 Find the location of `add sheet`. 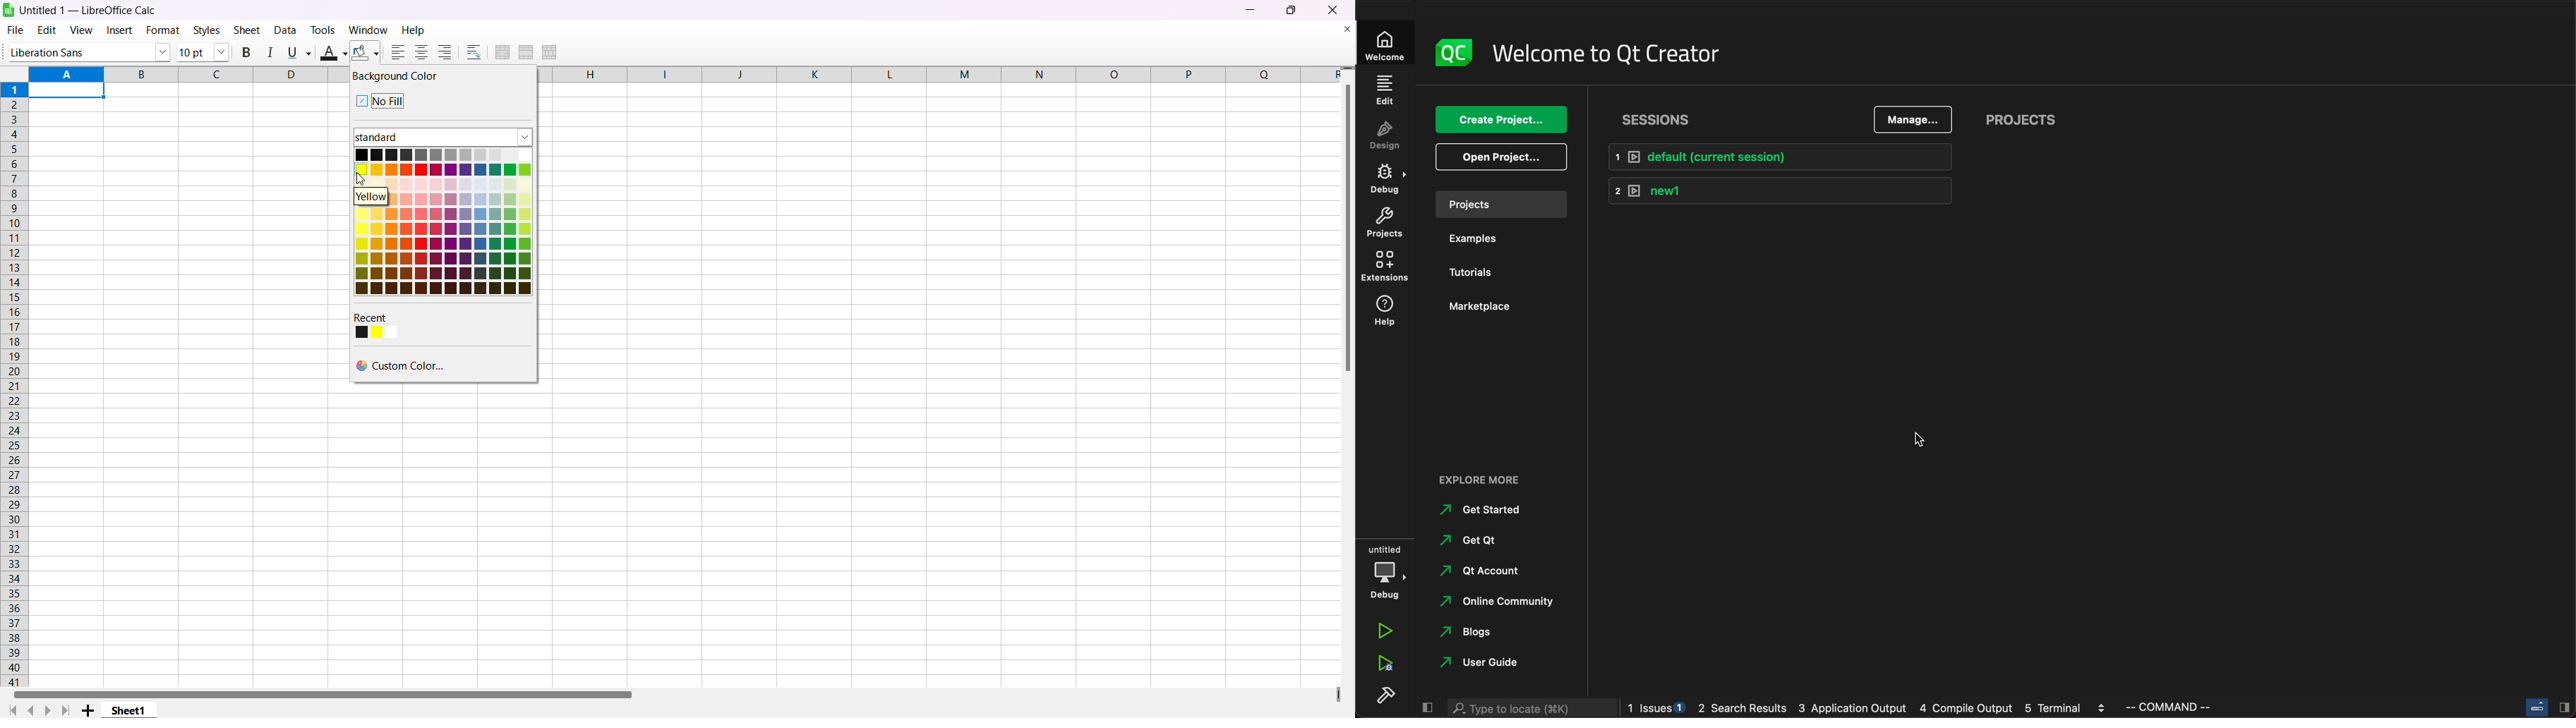

add sheet is located at coordinates (88, 709).